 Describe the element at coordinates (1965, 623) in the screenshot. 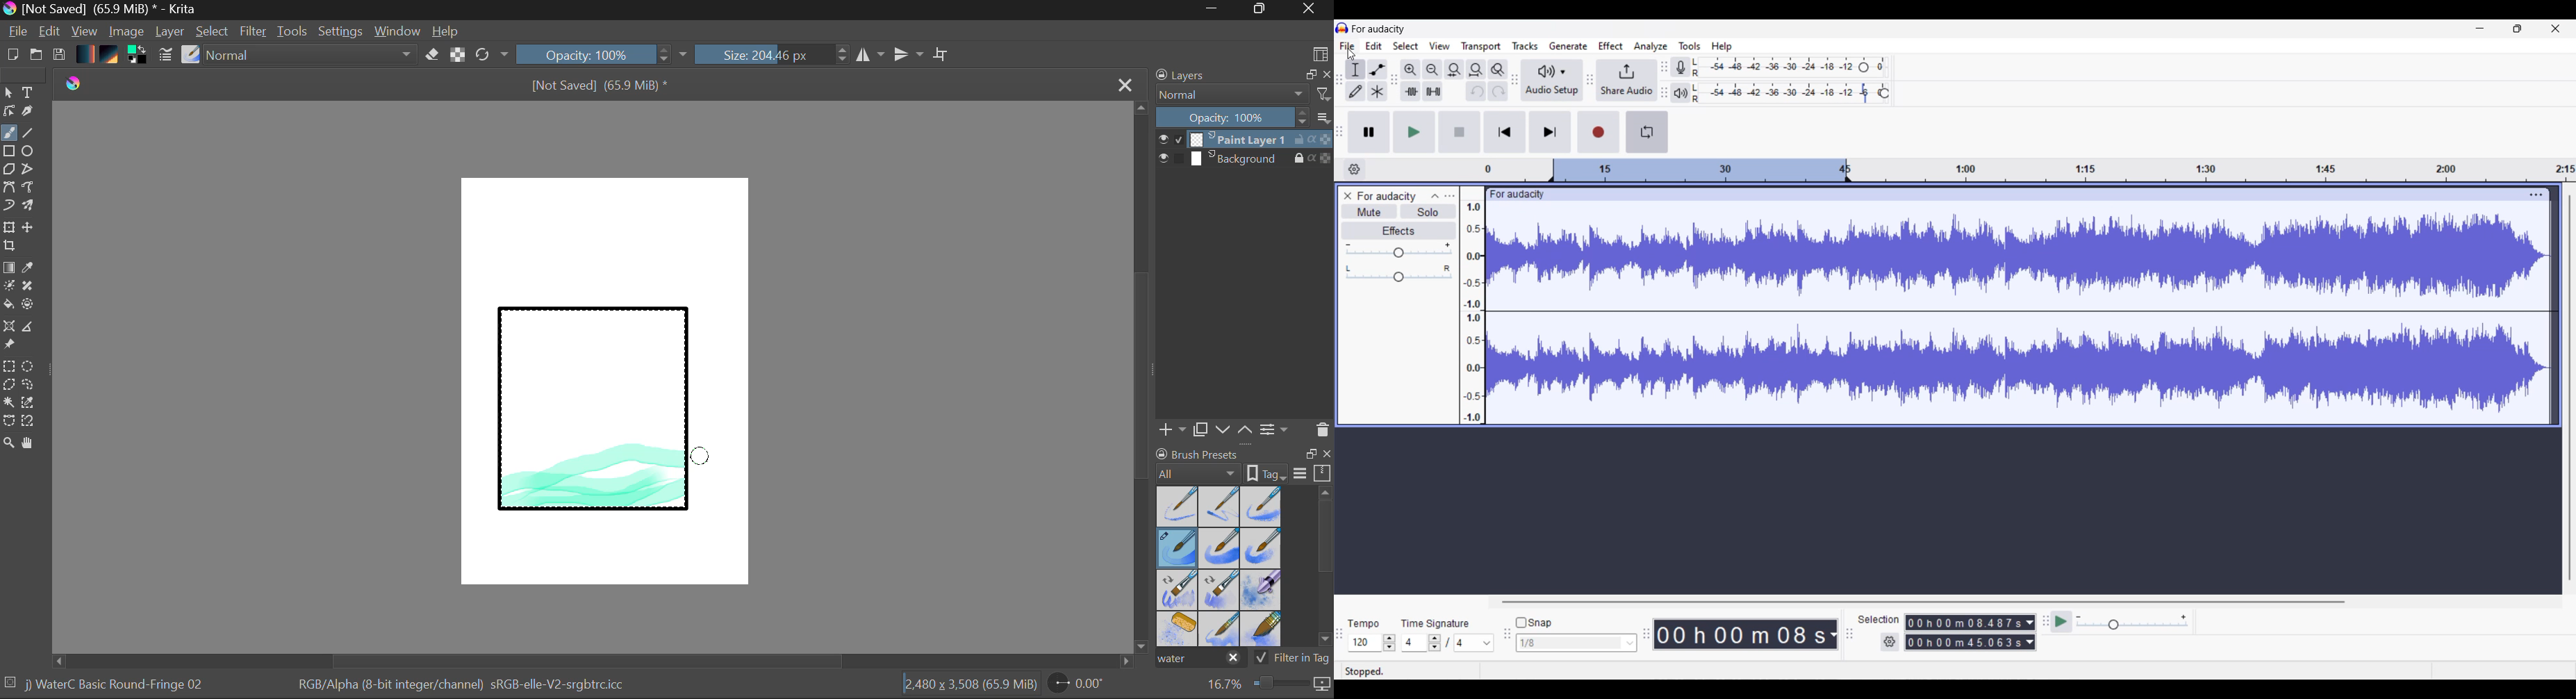

I see `Selection duration` at that location.